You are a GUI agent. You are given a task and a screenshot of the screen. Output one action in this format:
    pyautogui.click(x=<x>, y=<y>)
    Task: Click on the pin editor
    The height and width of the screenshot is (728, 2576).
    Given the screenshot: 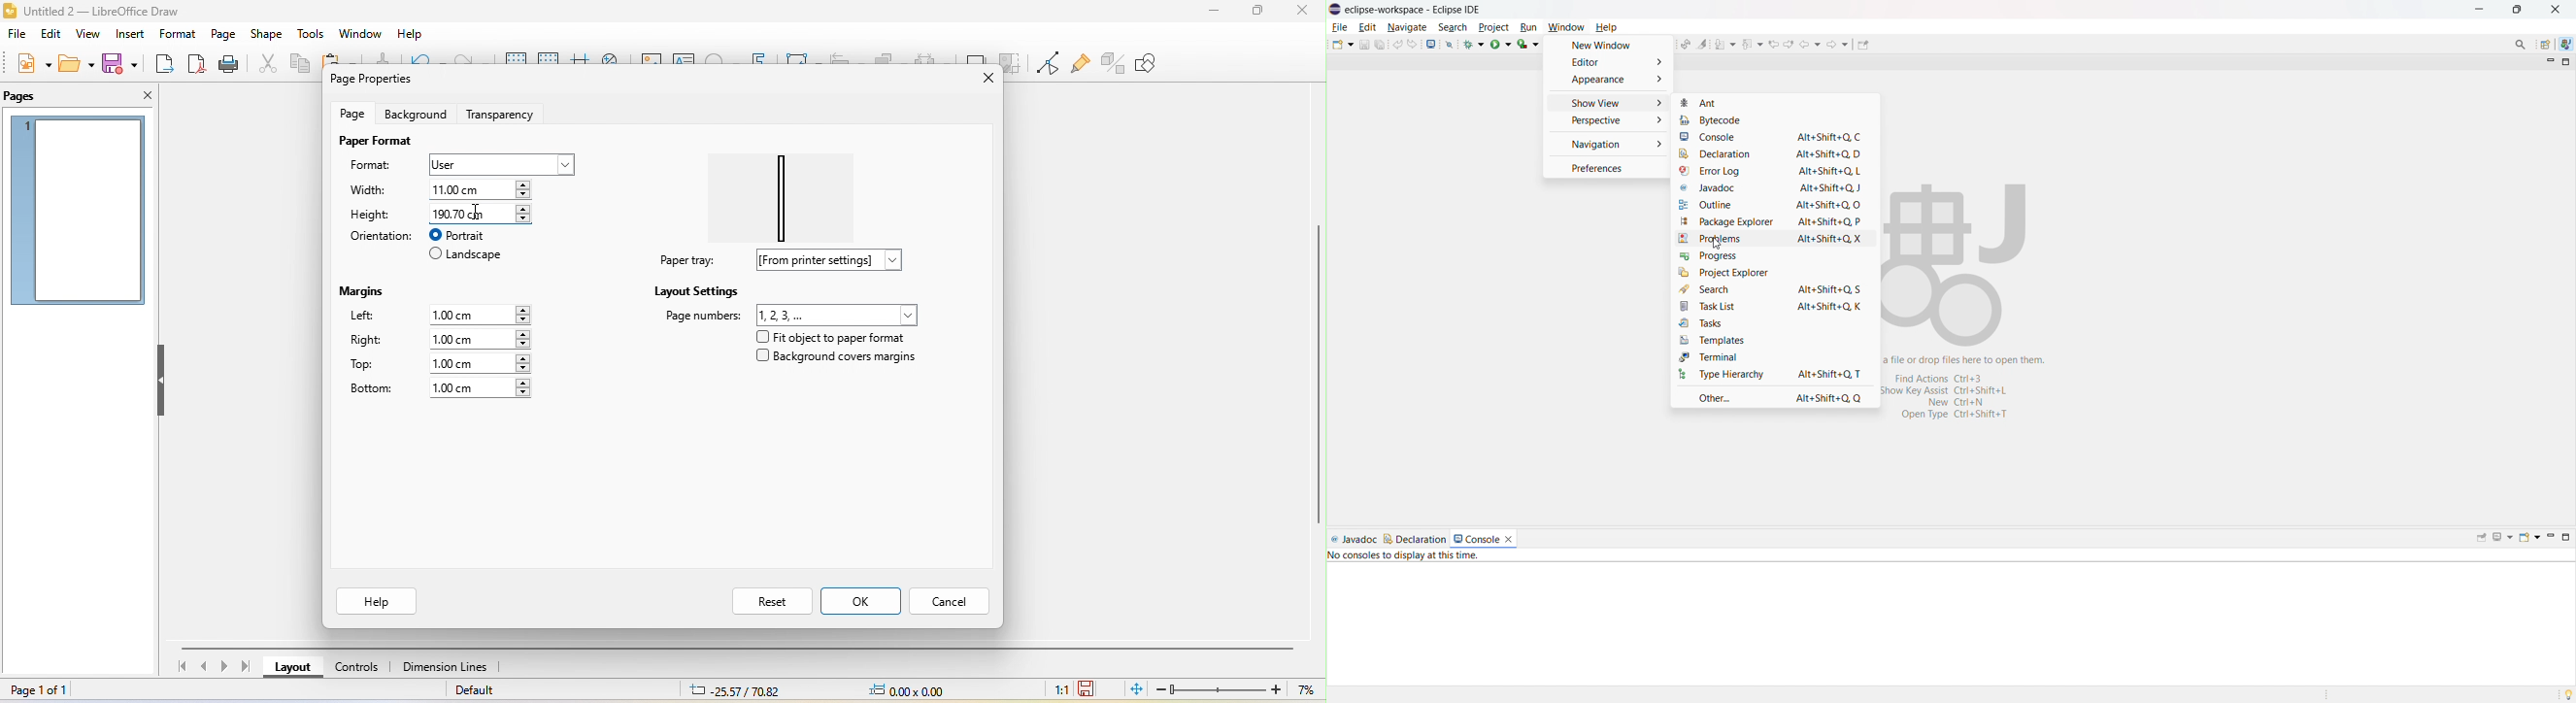 What is the action you would take?
    pyautogui.click(x=1863, y=46)
    